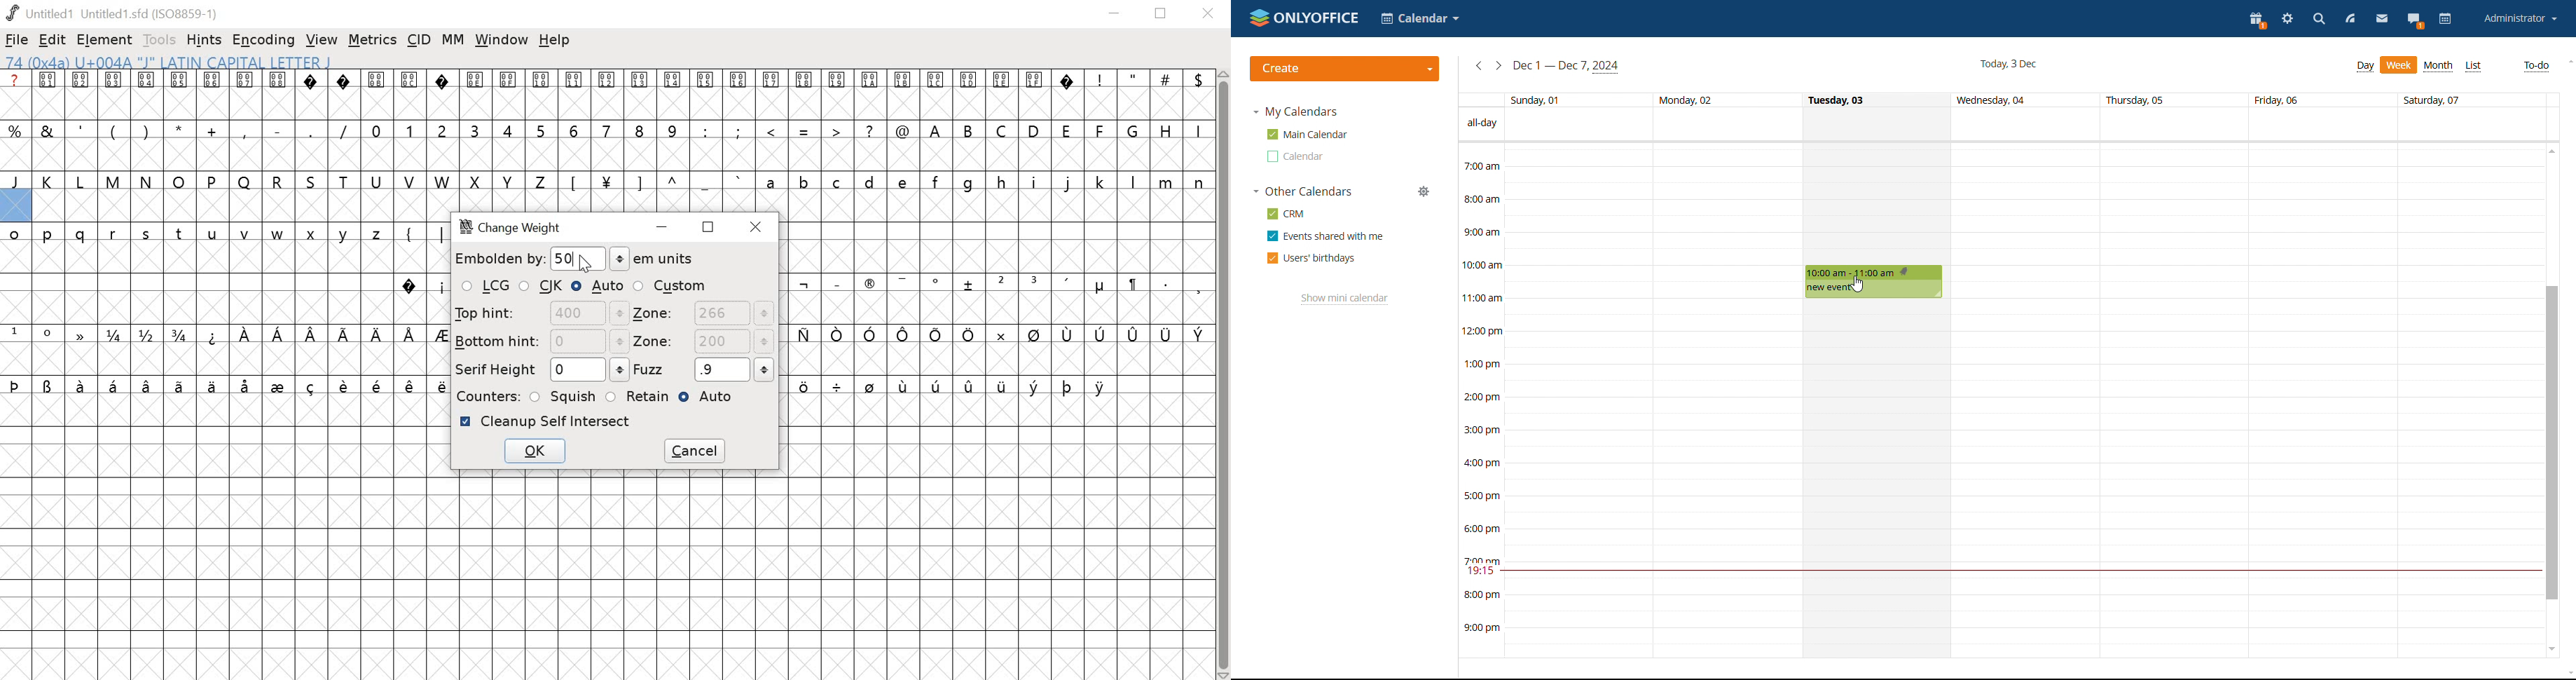 The height and width of the screenshot is (700, 2576). What do you see at coordinates (2319, 19) in the screenshot?
I see `search` at bounding box center [2319, 19].